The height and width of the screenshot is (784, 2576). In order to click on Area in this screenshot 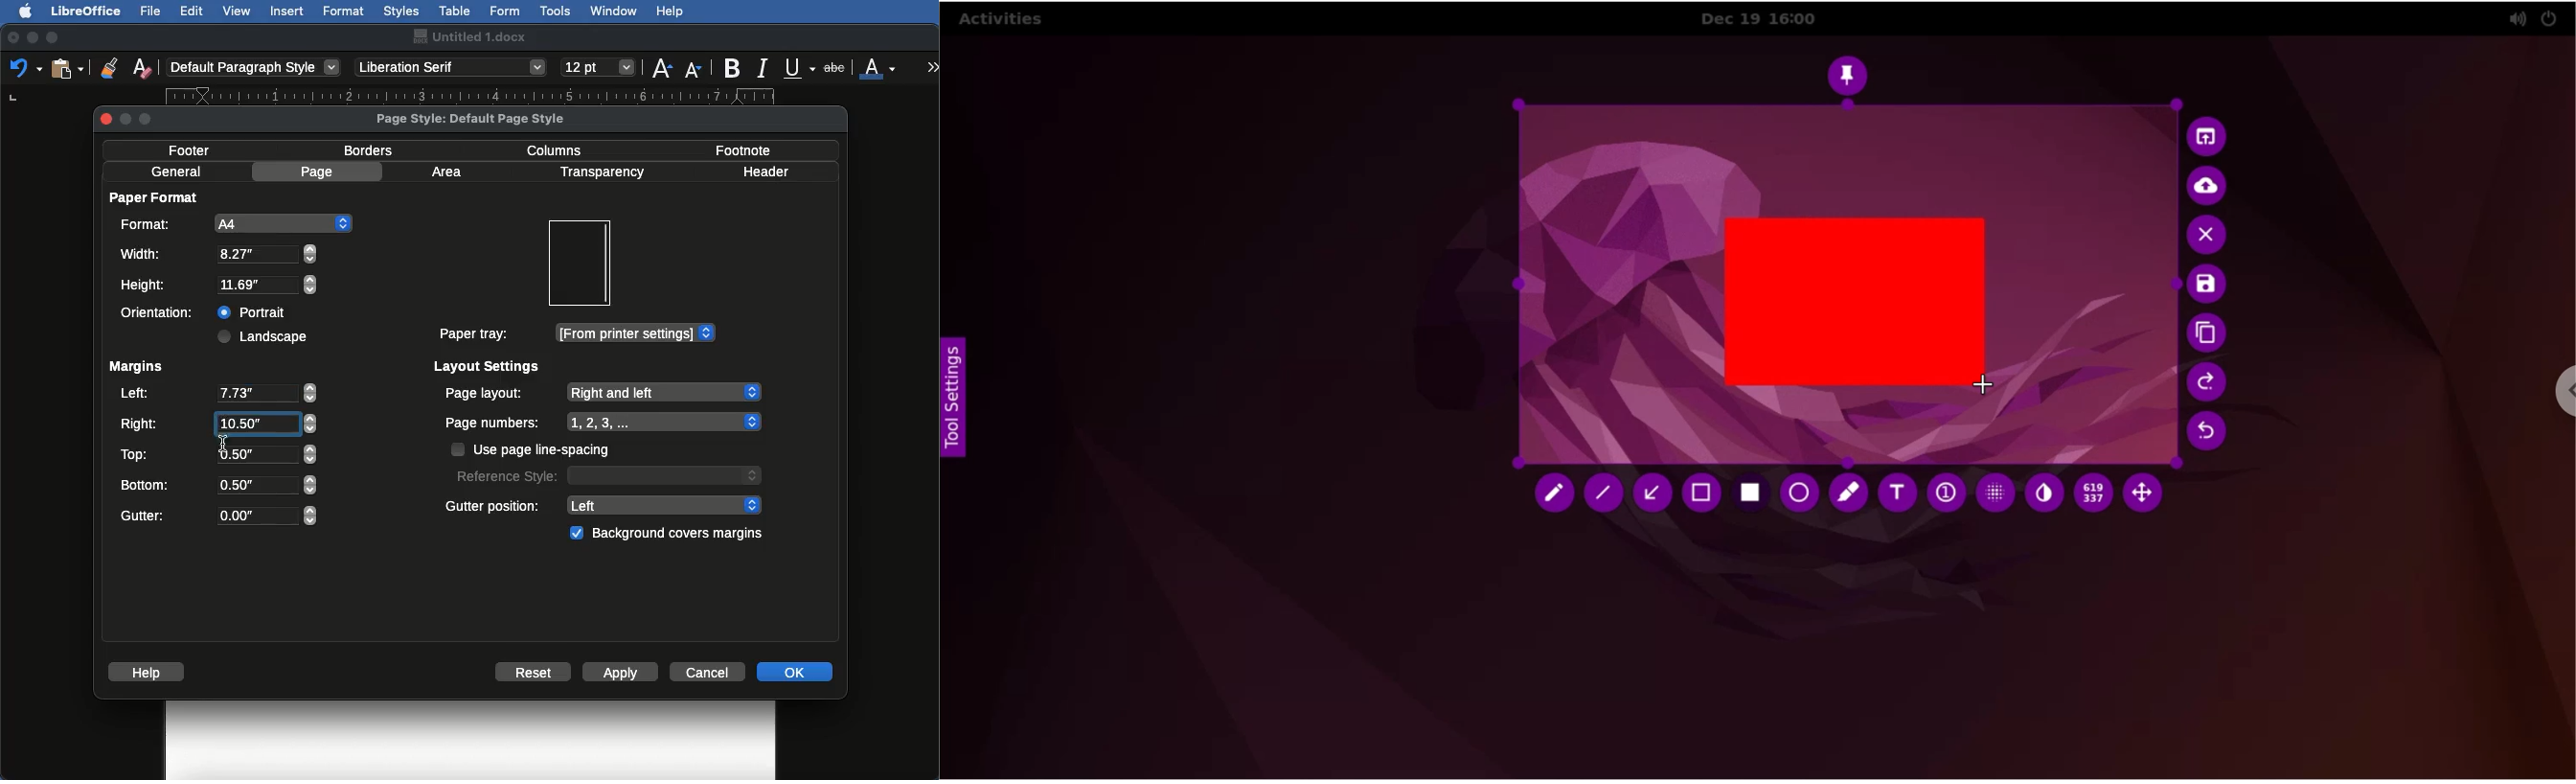, I will do `click(449, 172)`.